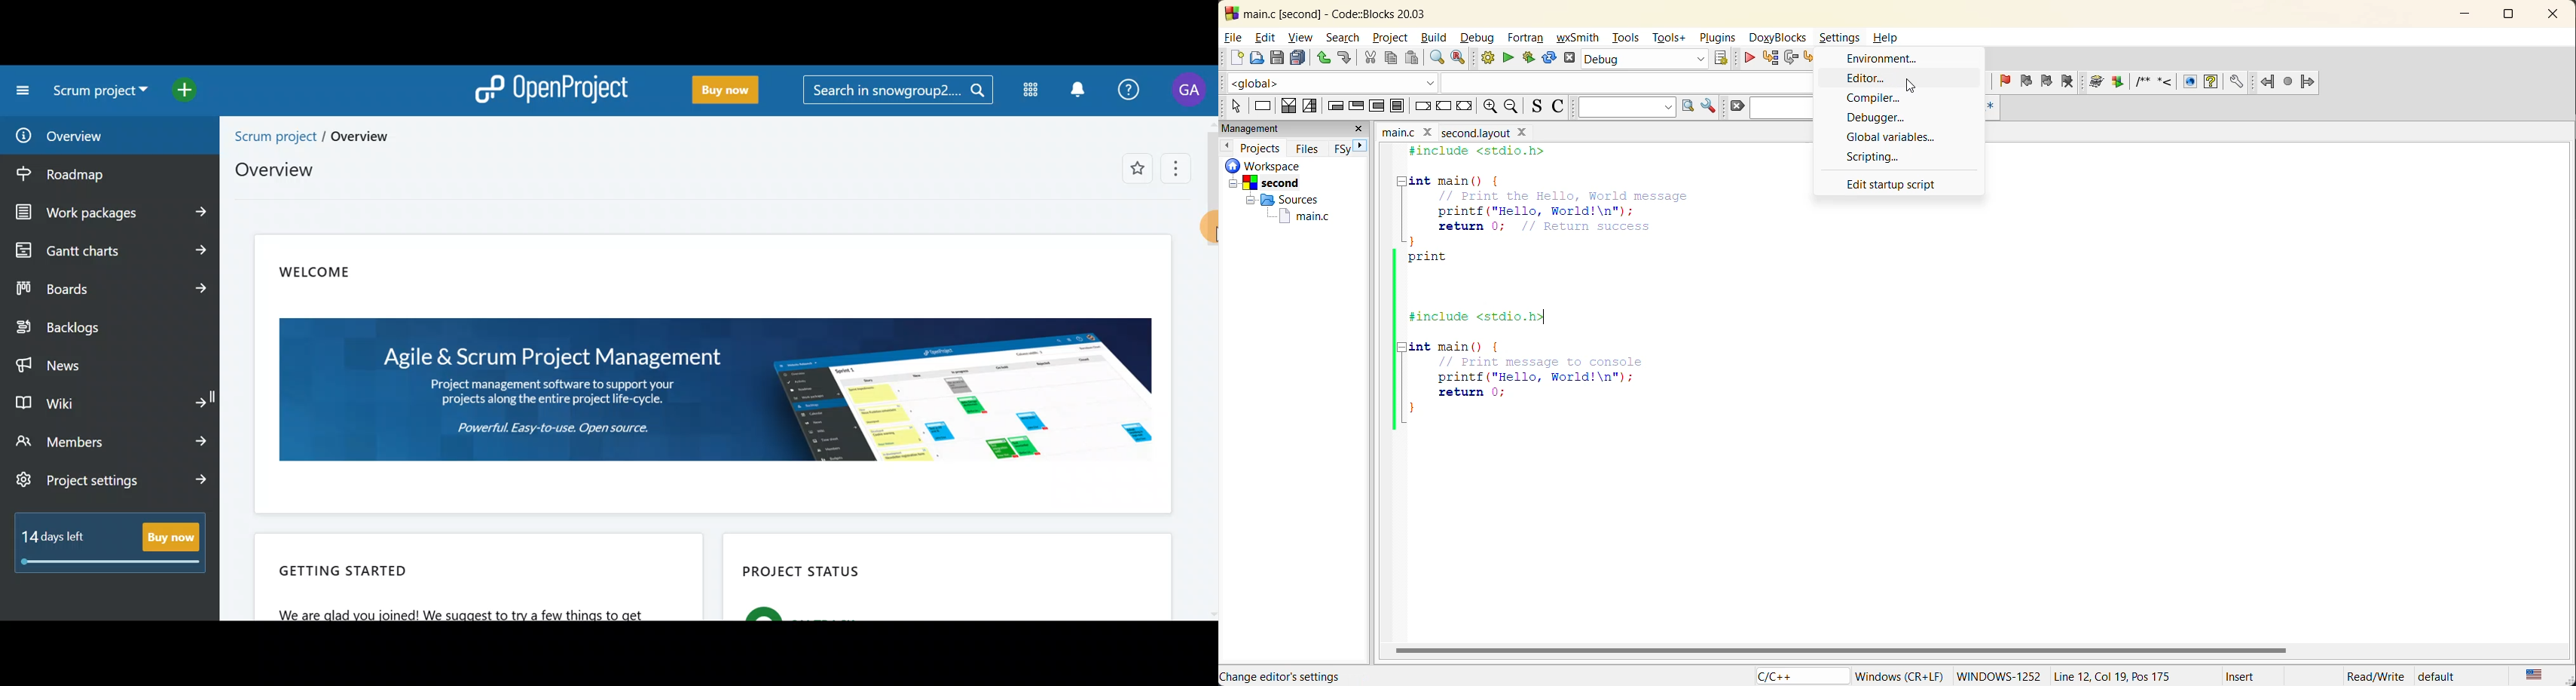 This screenshot has height=700, width=2576. What do you see at coordinates (1875, 158) in the screenshot?
I see `scripting` at bounding box center [1875, 158].